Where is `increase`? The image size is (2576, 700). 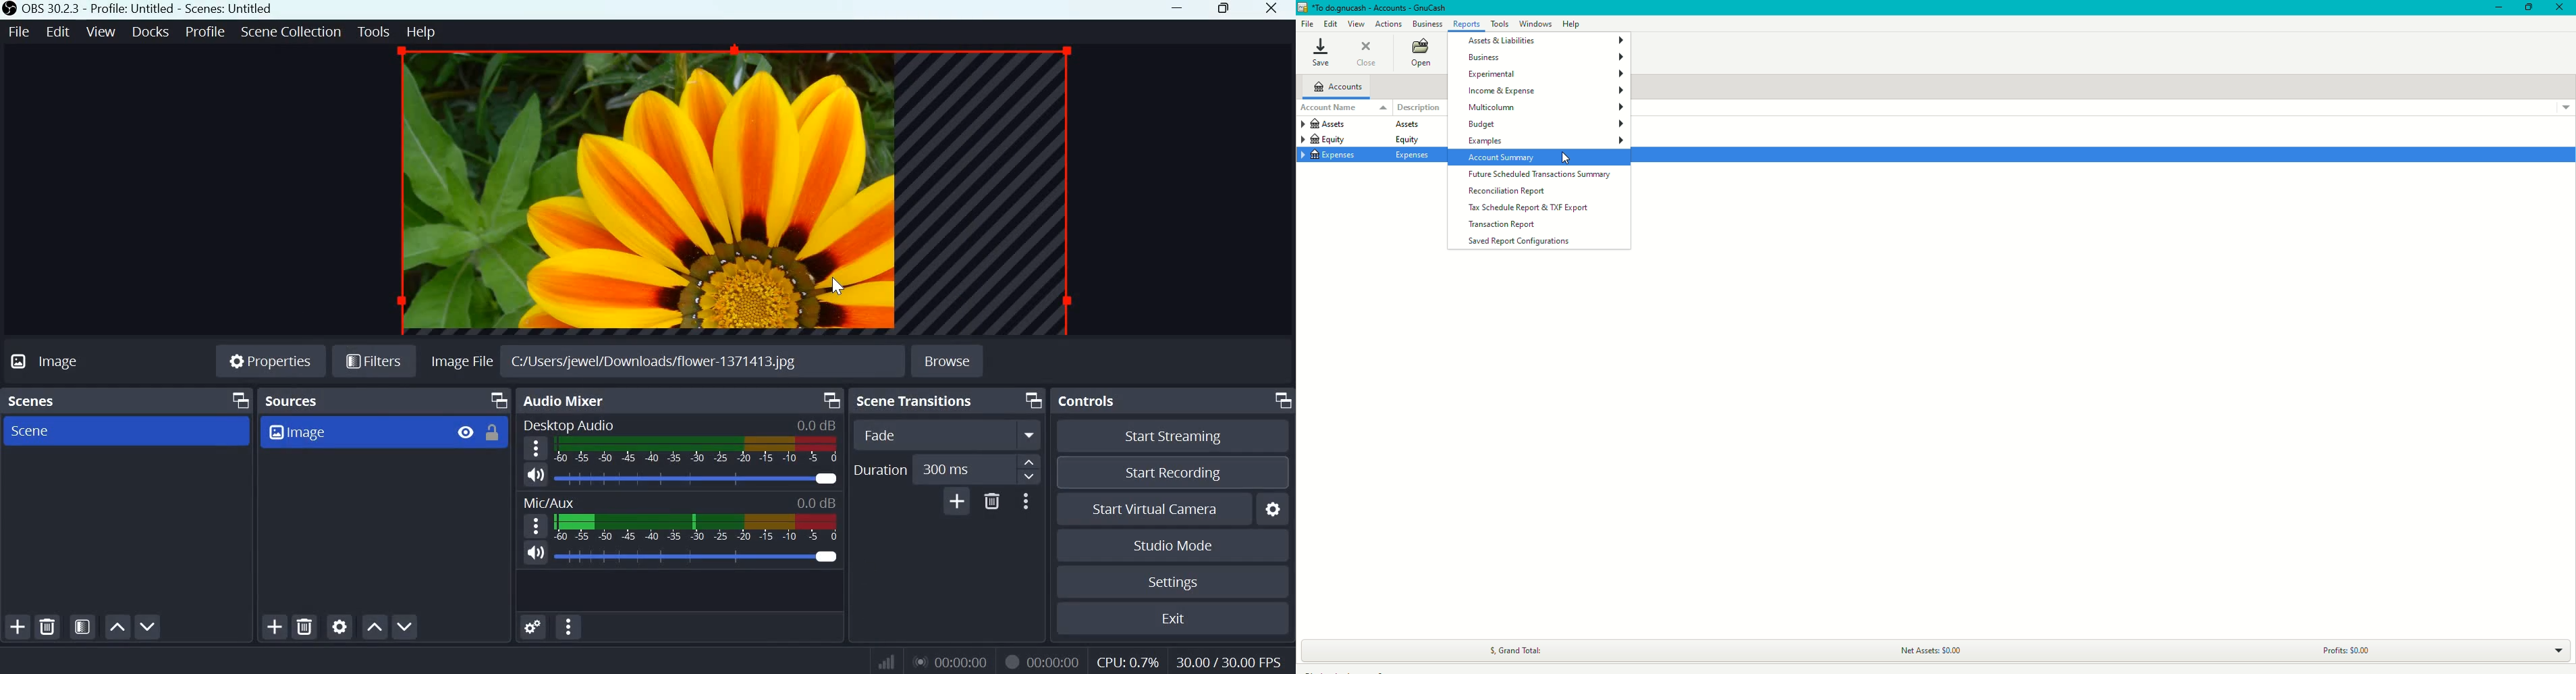 increase is located at coordinates (1033, 463).